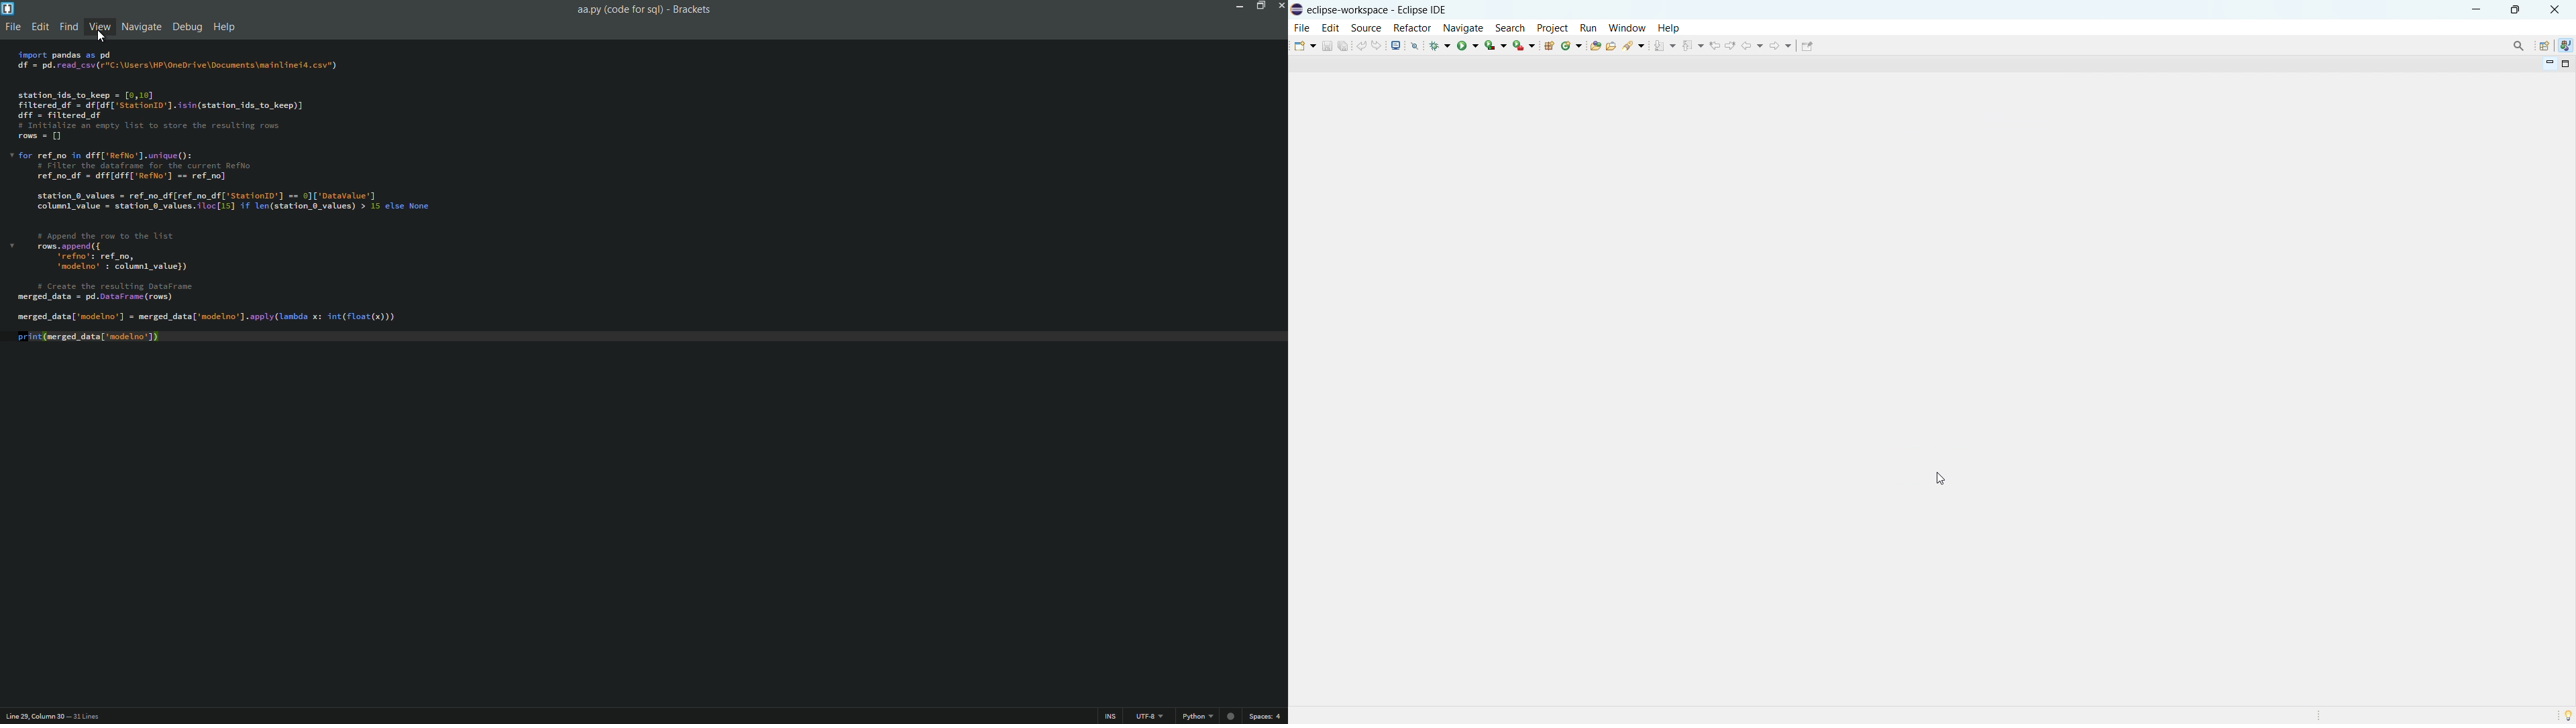  Describe the element at coordinates (187, 26) in the screenshot. I see `debug menu` at that location.